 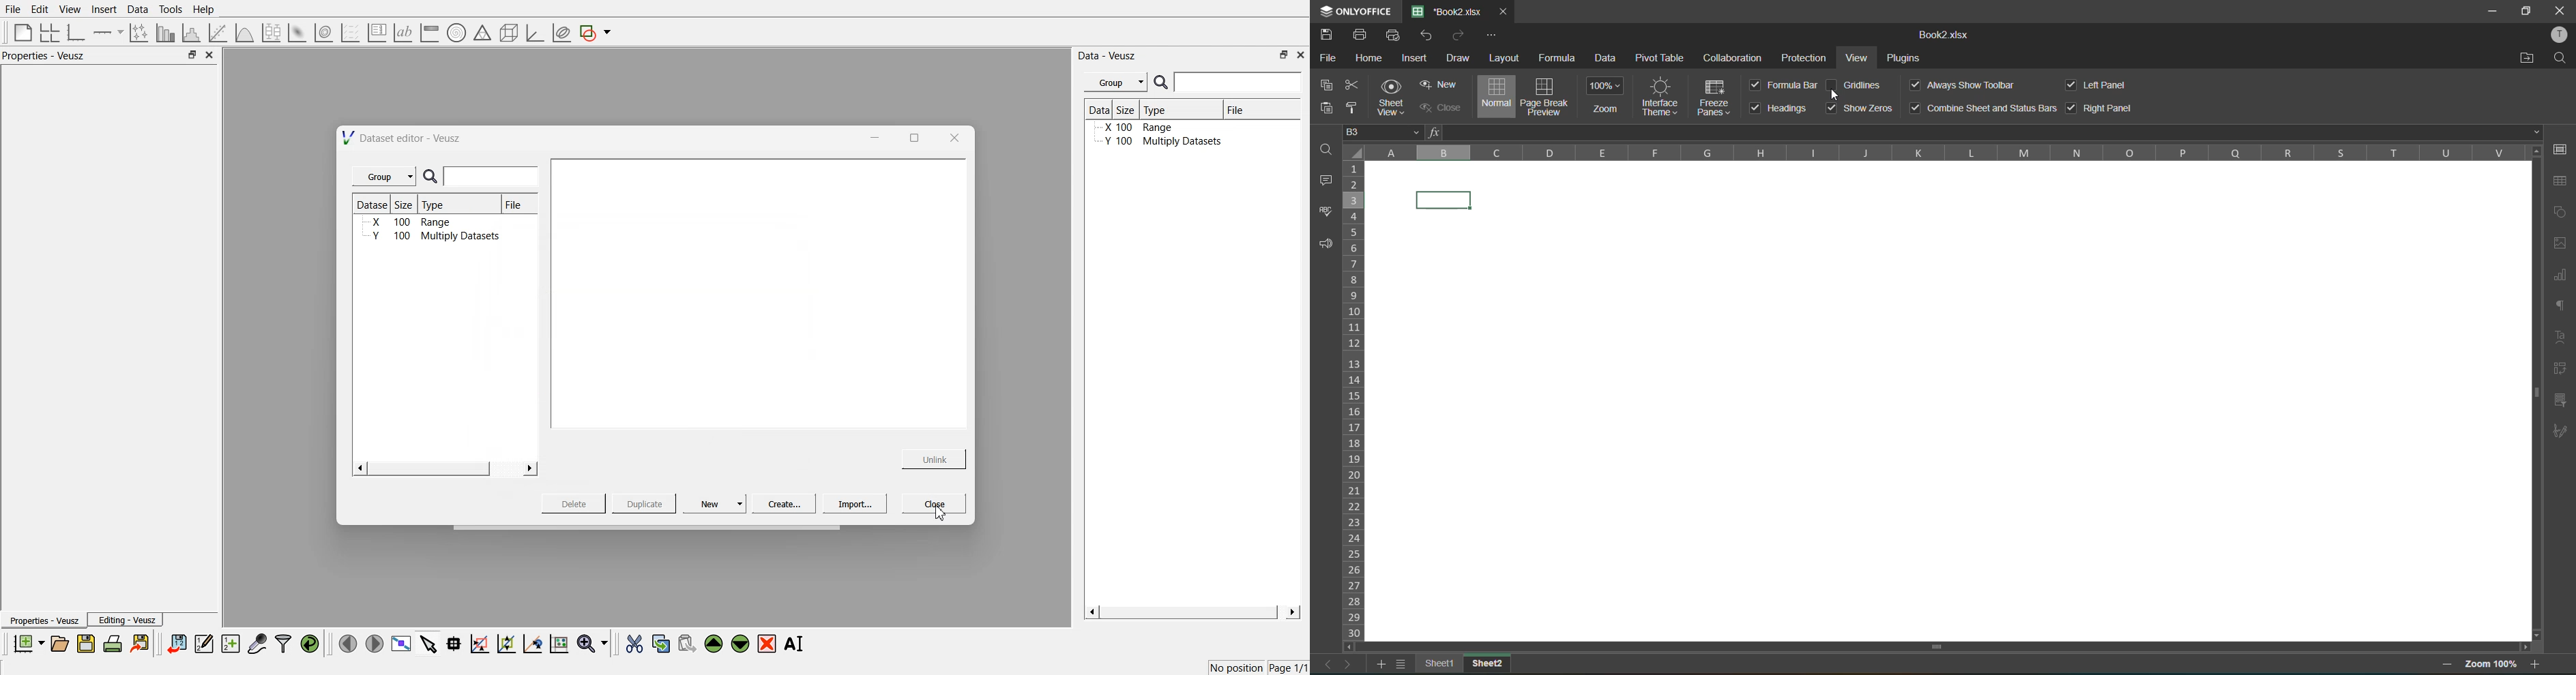 What do you see at coordinates (88, 644) in the screenshot?
I see `save` at bounding box center [88, 644].